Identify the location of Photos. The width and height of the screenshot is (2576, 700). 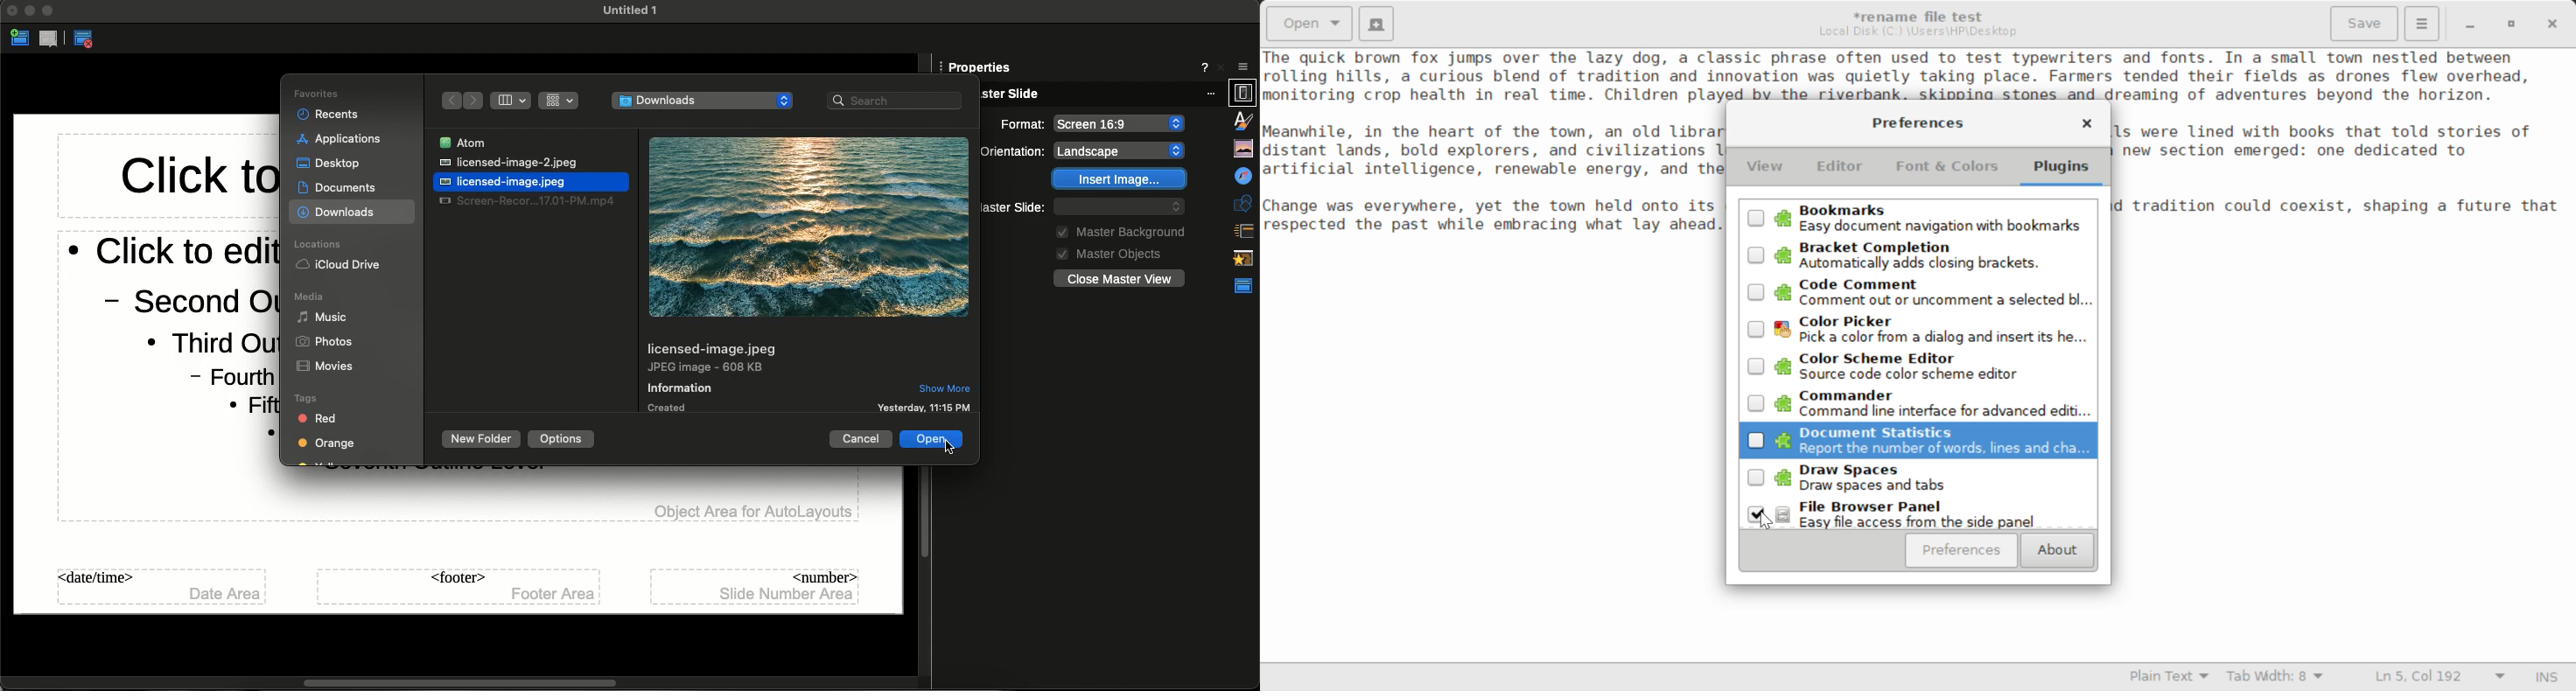
(320, 340).